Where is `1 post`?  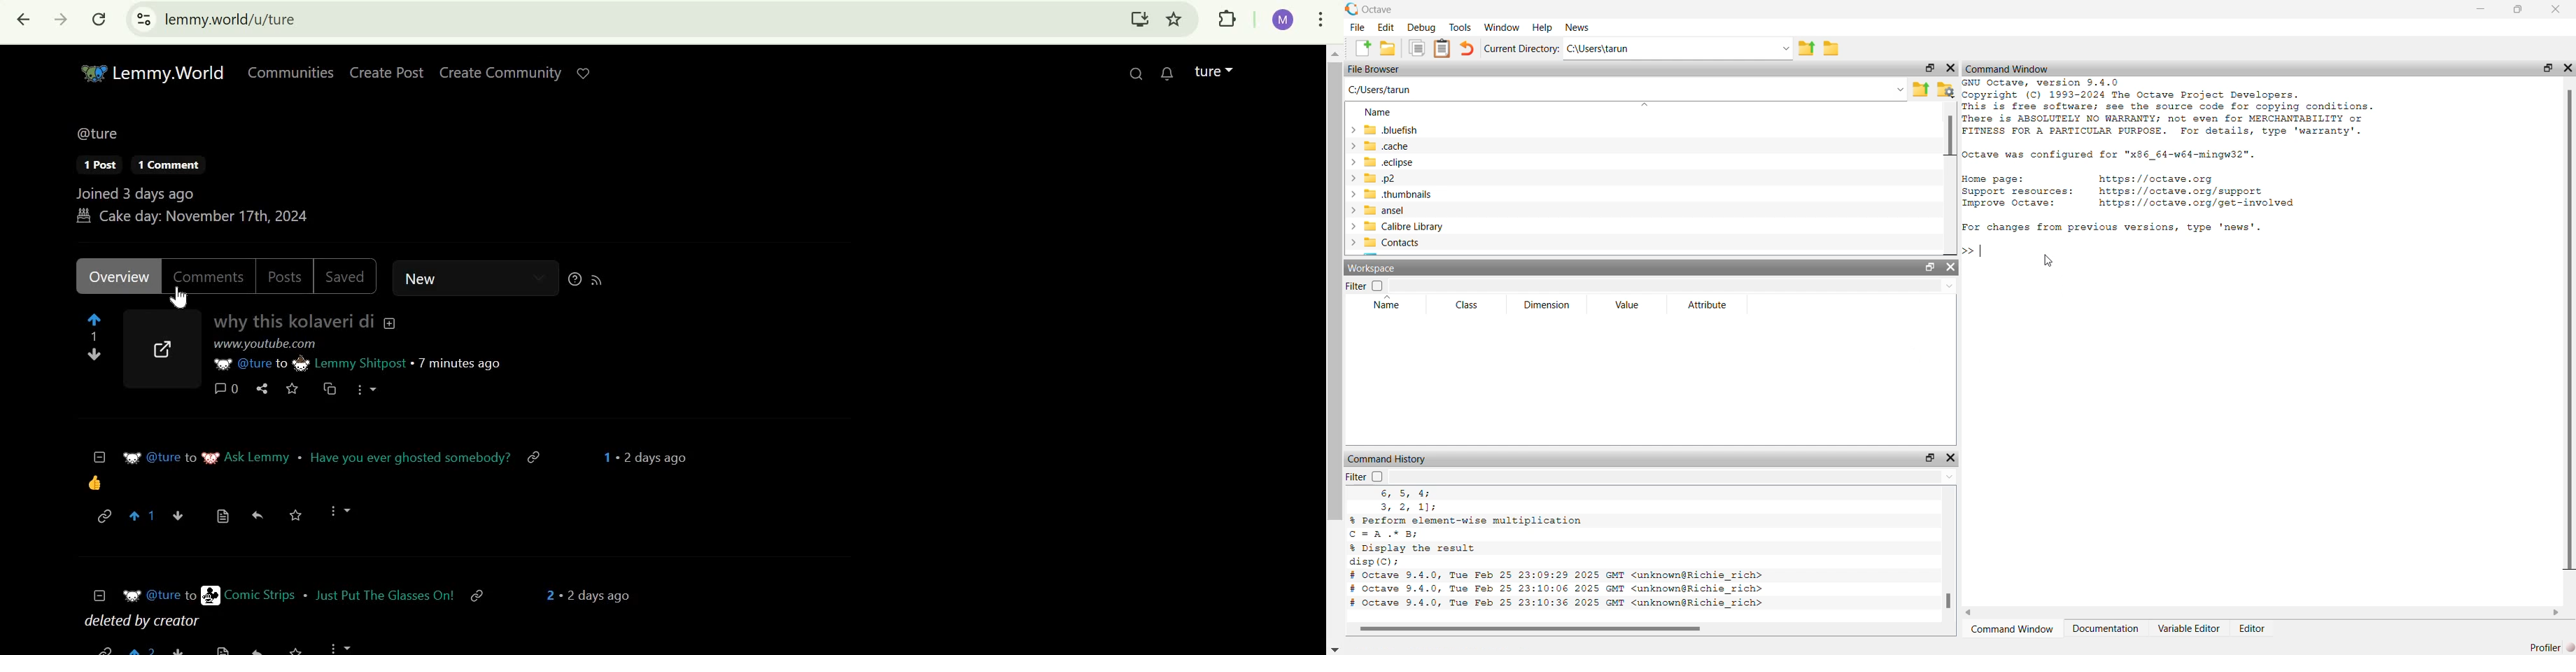
1 post is located at coordinates (100, 165).